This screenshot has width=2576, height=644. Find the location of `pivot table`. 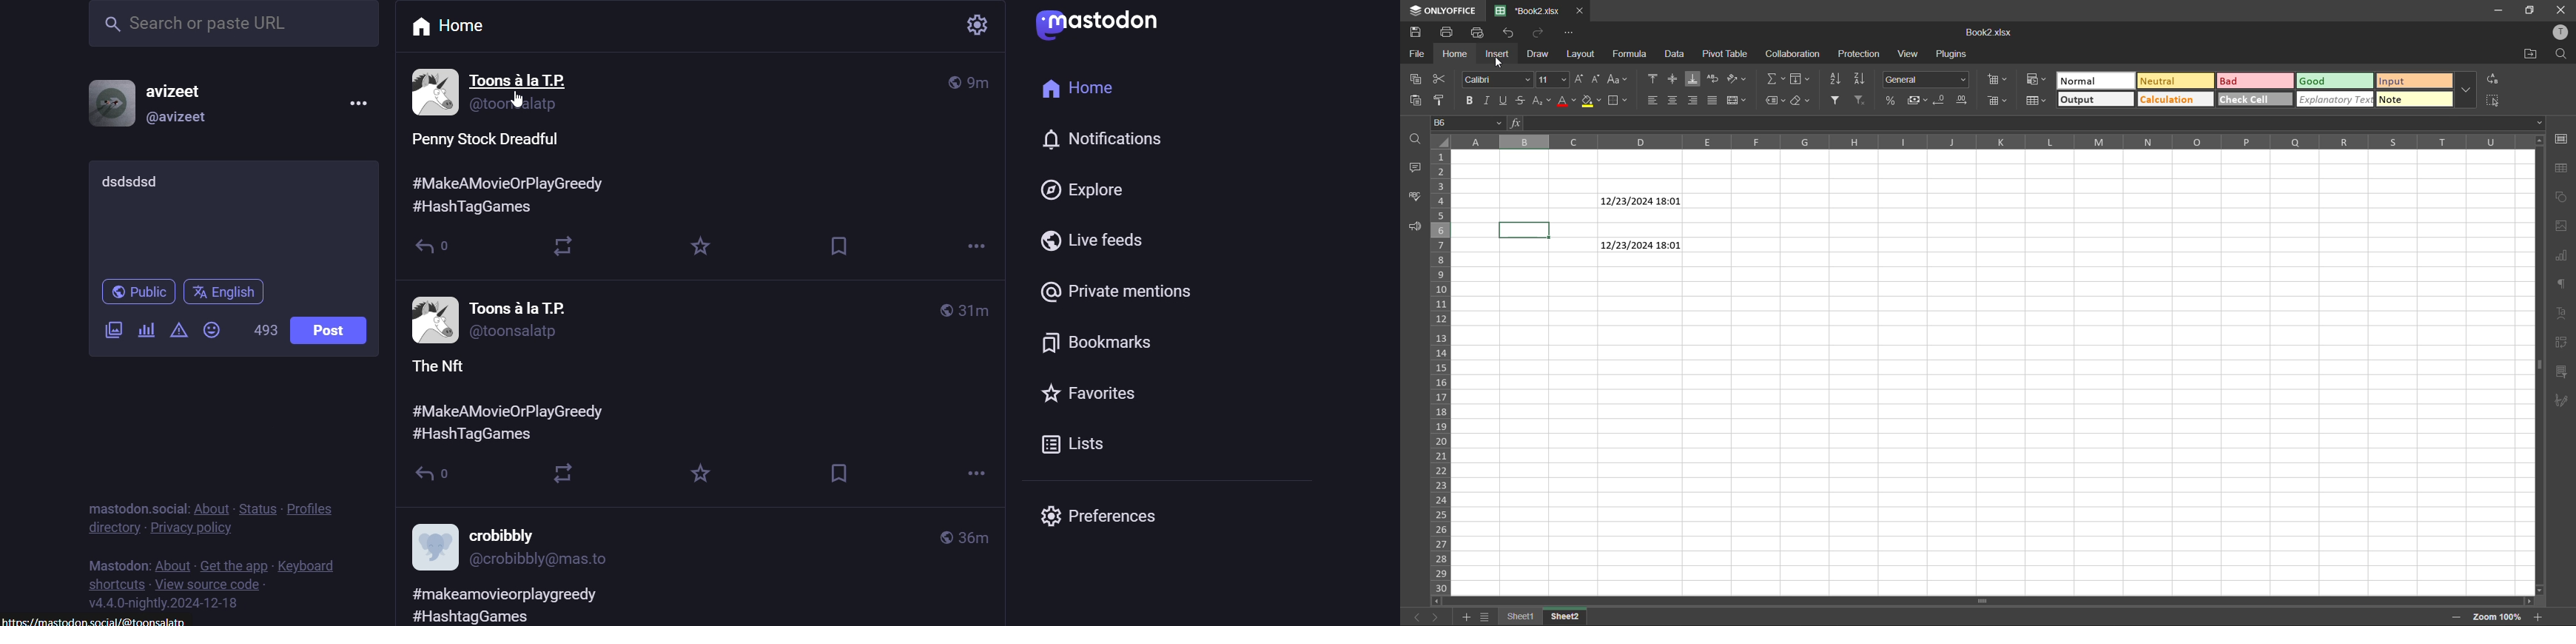

pivot table is located at coordinates (2561, 345).